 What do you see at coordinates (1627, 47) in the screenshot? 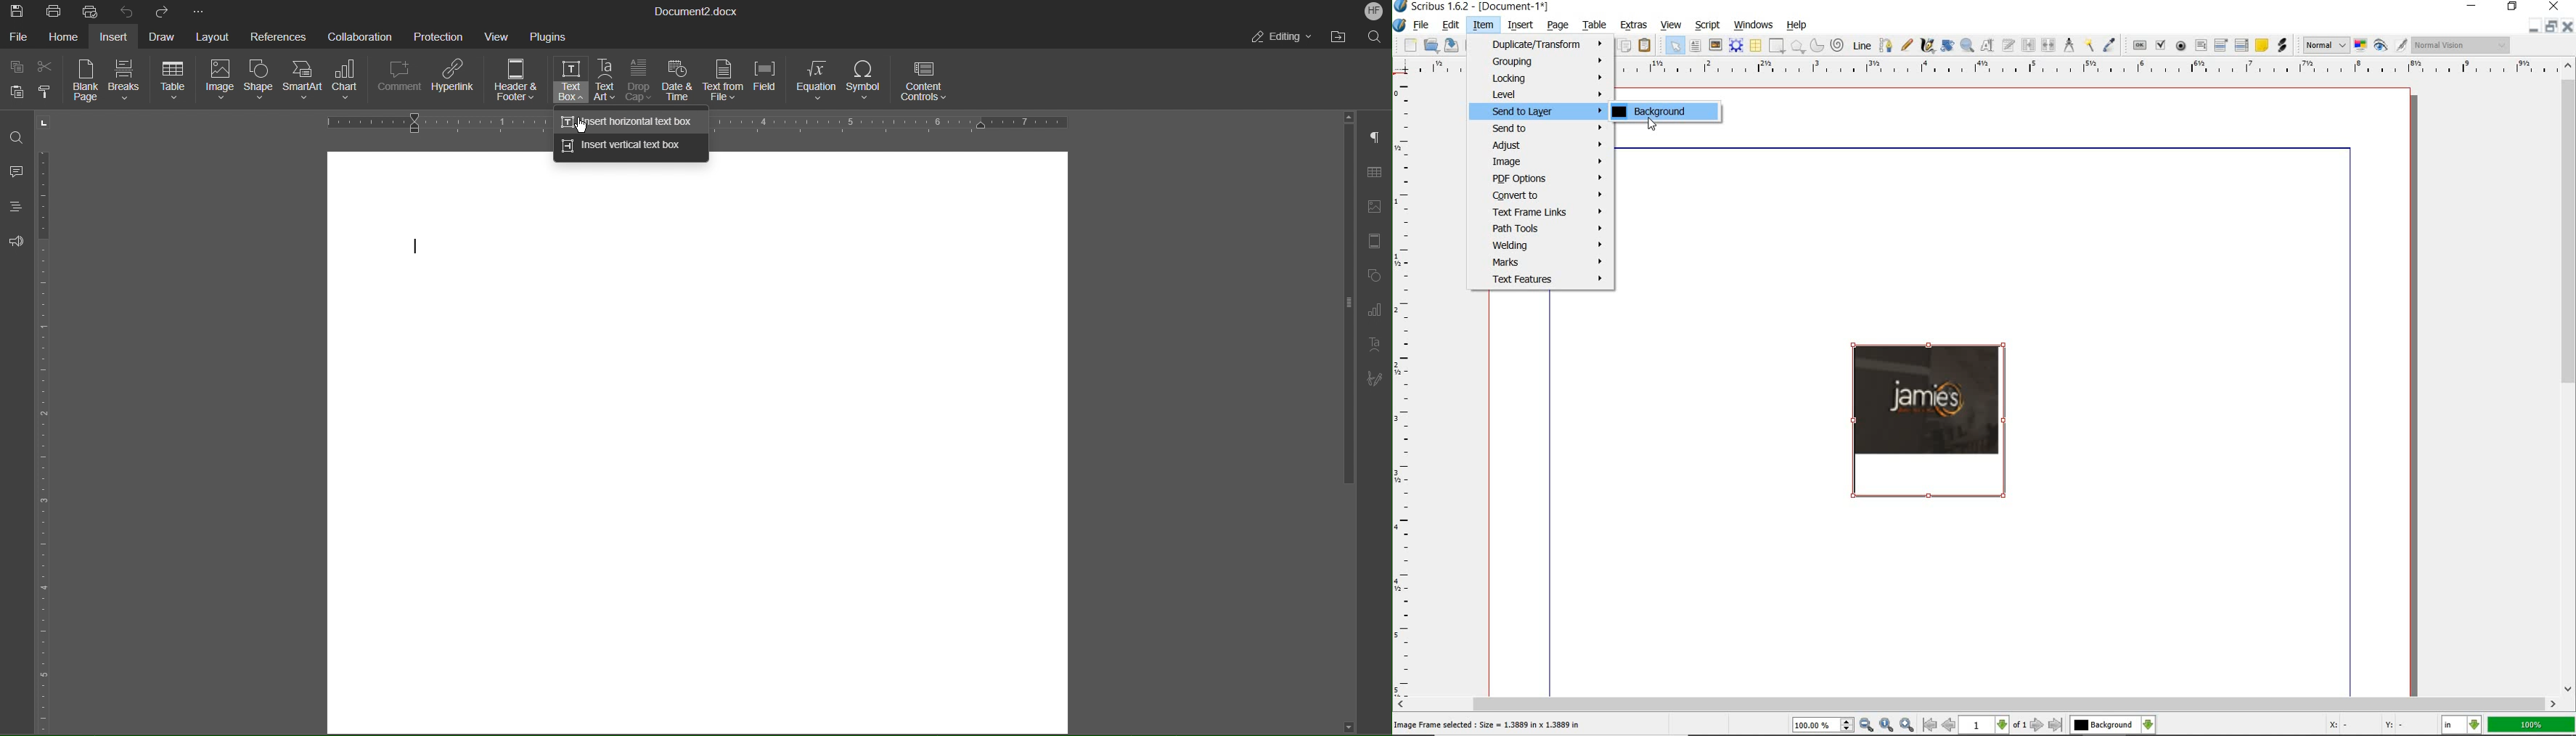
I see `copy` at bounding box center [1627, 47].